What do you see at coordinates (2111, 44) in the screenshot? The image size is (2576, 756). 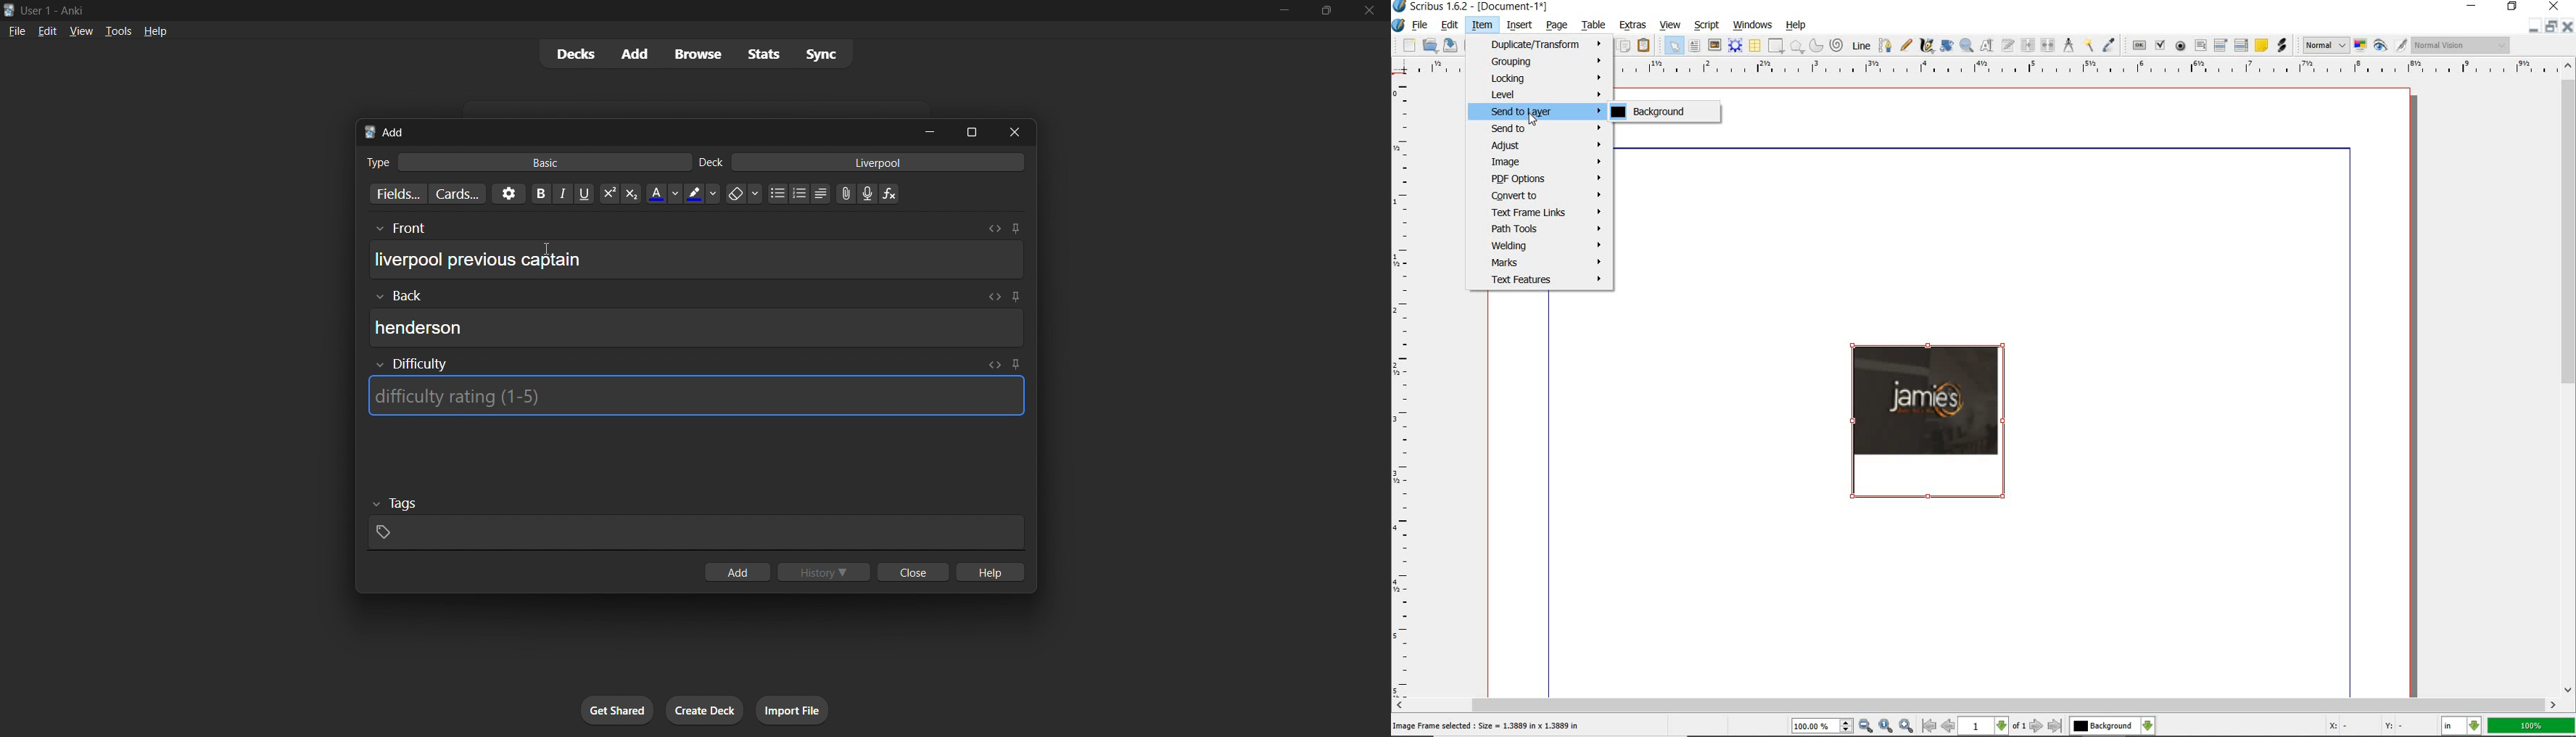 I see `eye dropper` at bounding box center [2111, 44].